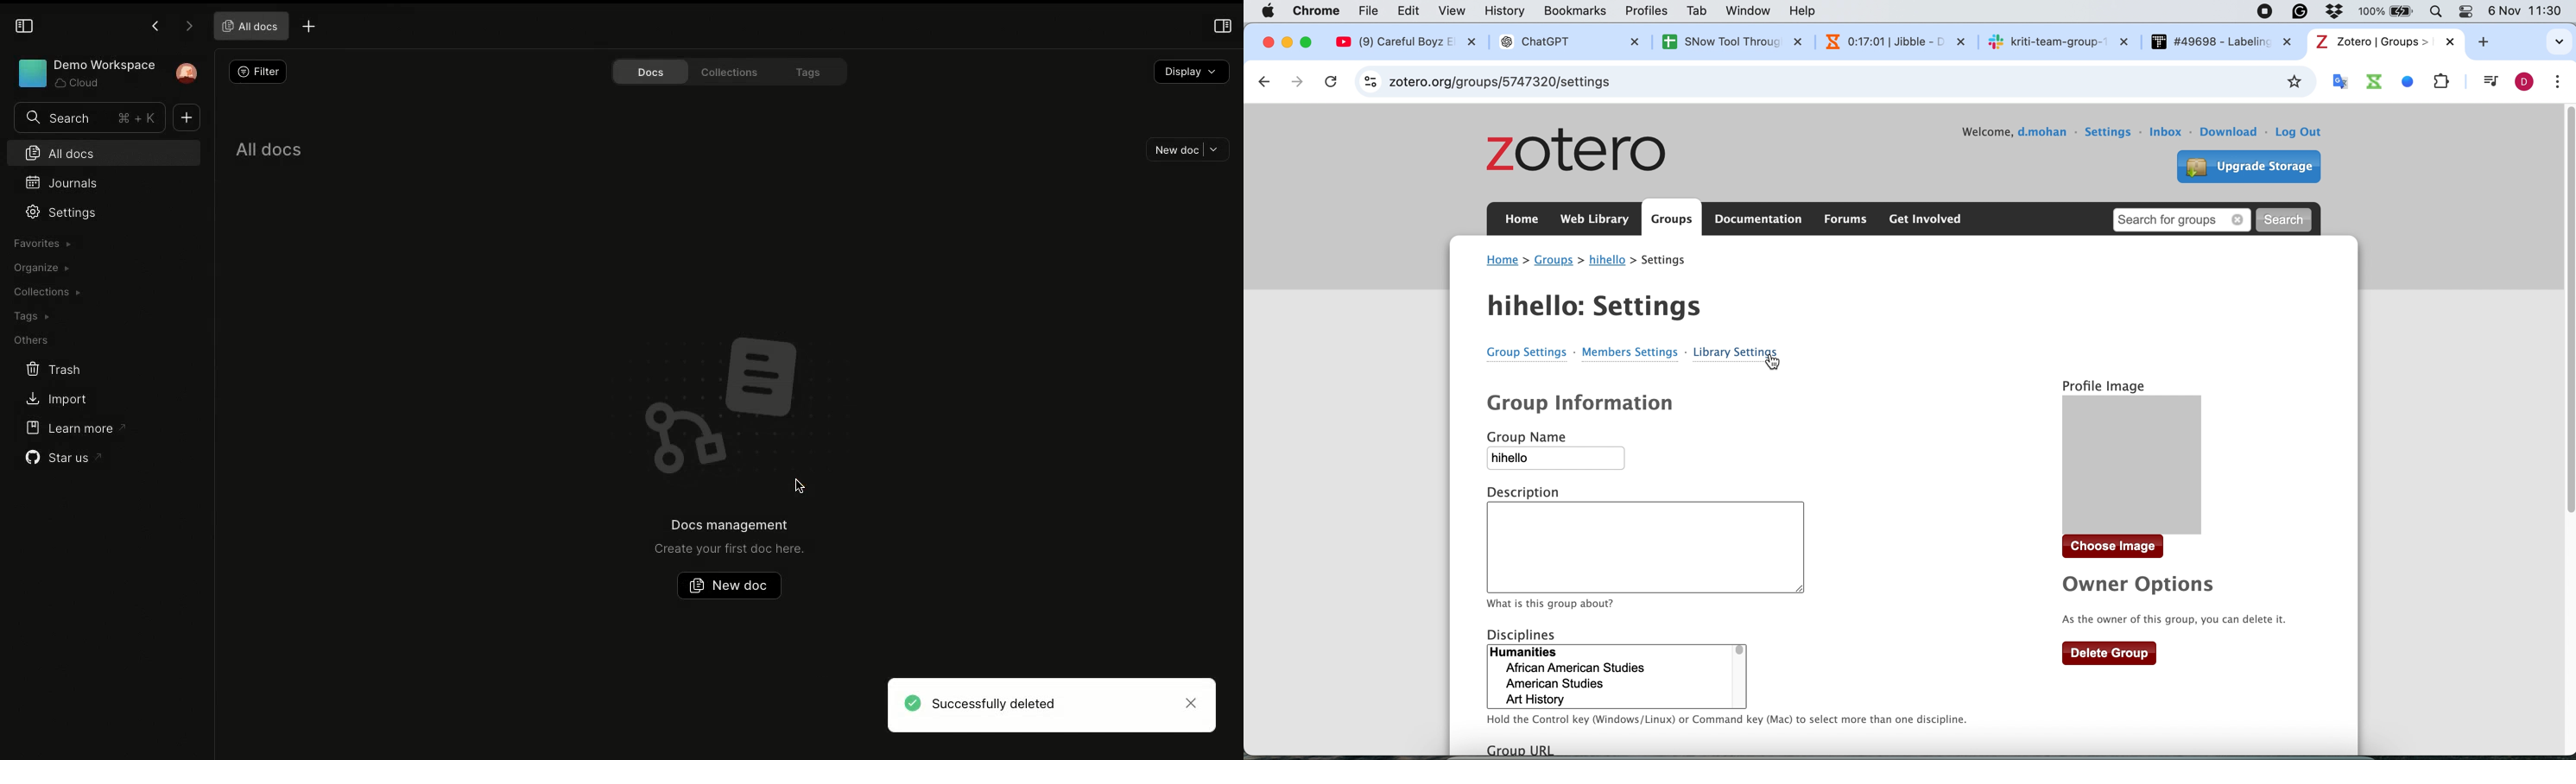  What do you see at coordinates (1769, 367) in the screenshot?
I see `cursor` at bounding box center [1769, 367].